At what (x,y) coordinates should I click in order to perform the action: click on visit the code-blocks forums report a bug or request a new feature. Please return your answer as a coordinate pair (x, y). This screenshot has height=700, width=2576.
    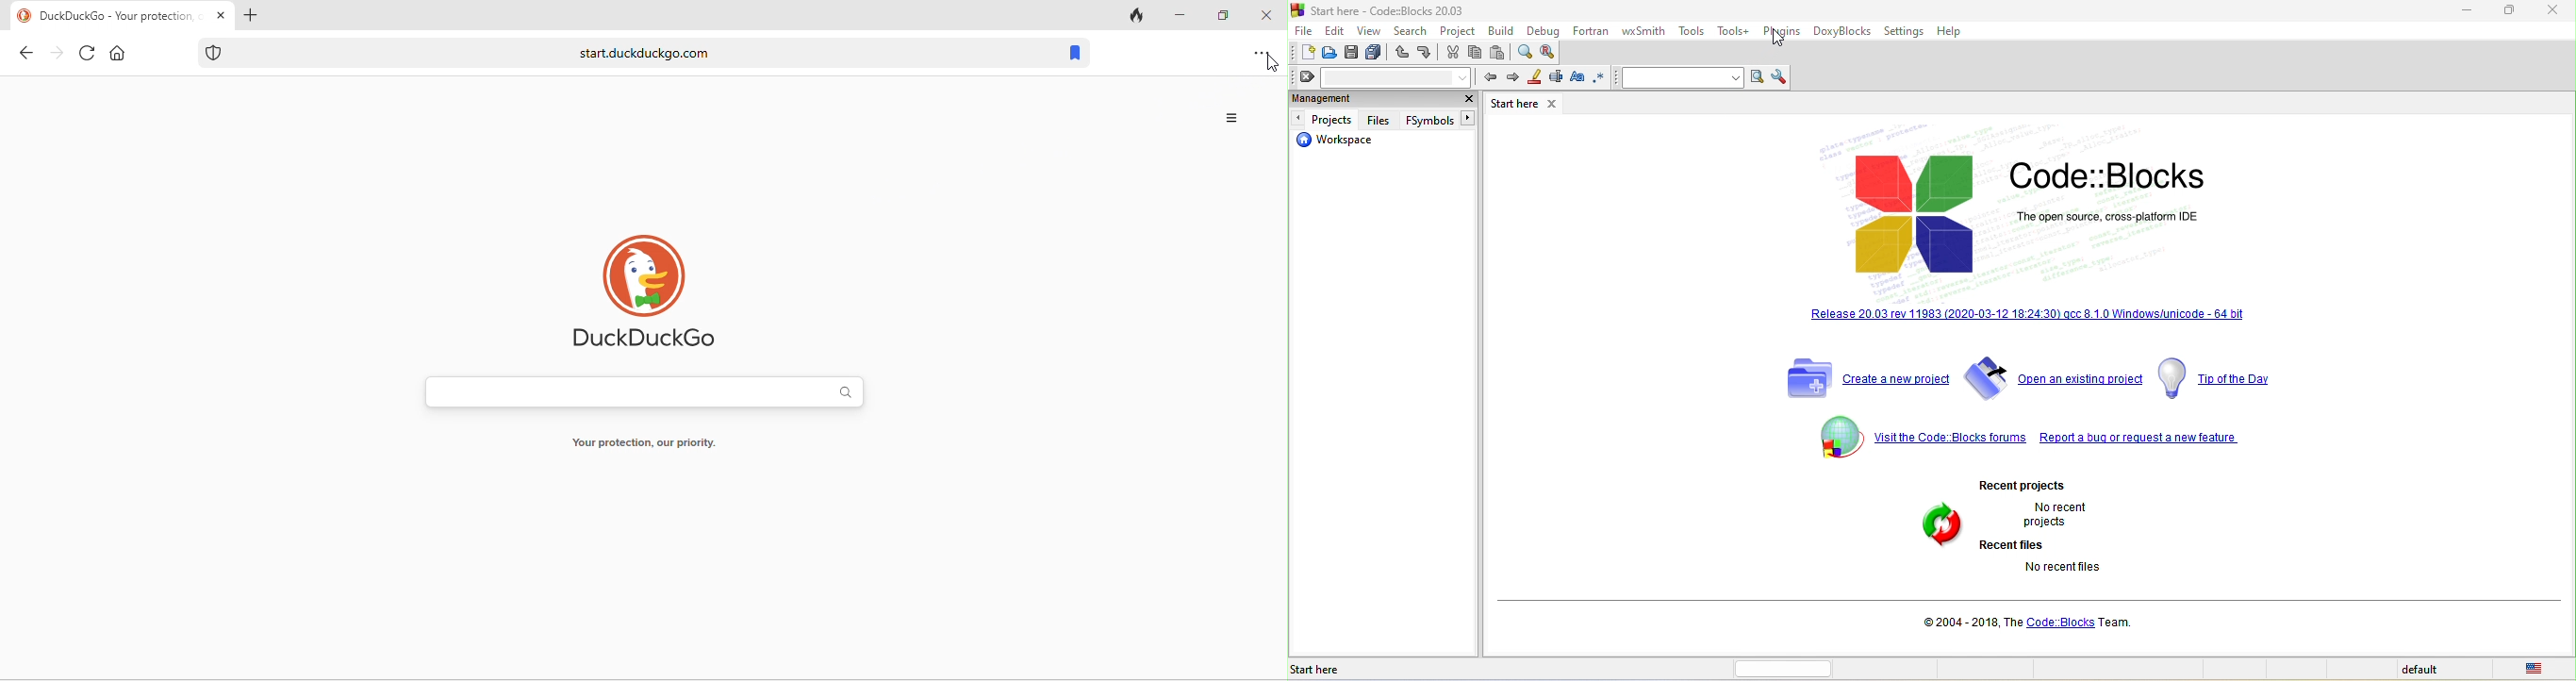
    Looking at the image, I should click on (2039, 440).